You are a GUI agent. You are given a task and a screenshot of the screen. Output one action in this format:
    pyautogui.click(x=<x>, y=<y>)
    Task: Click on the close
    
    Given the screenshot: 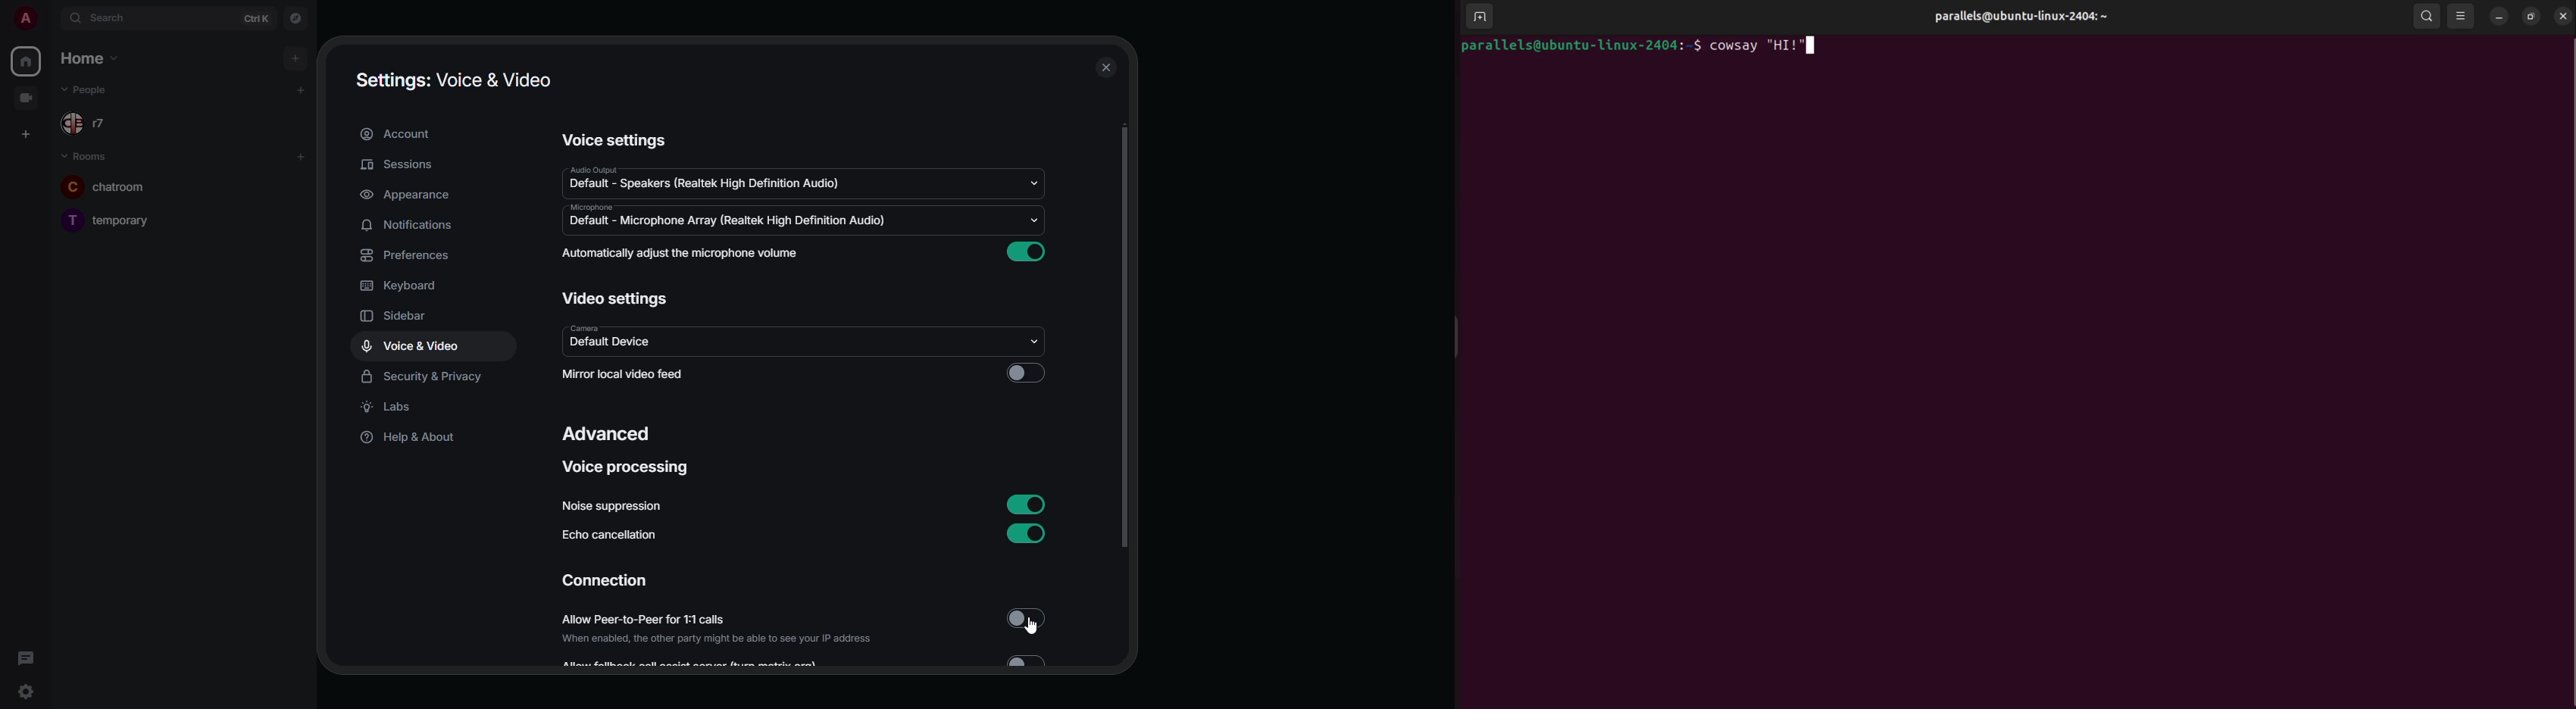 What is the action you would take?
    pyautogui.click(x=1105, y=68)
    